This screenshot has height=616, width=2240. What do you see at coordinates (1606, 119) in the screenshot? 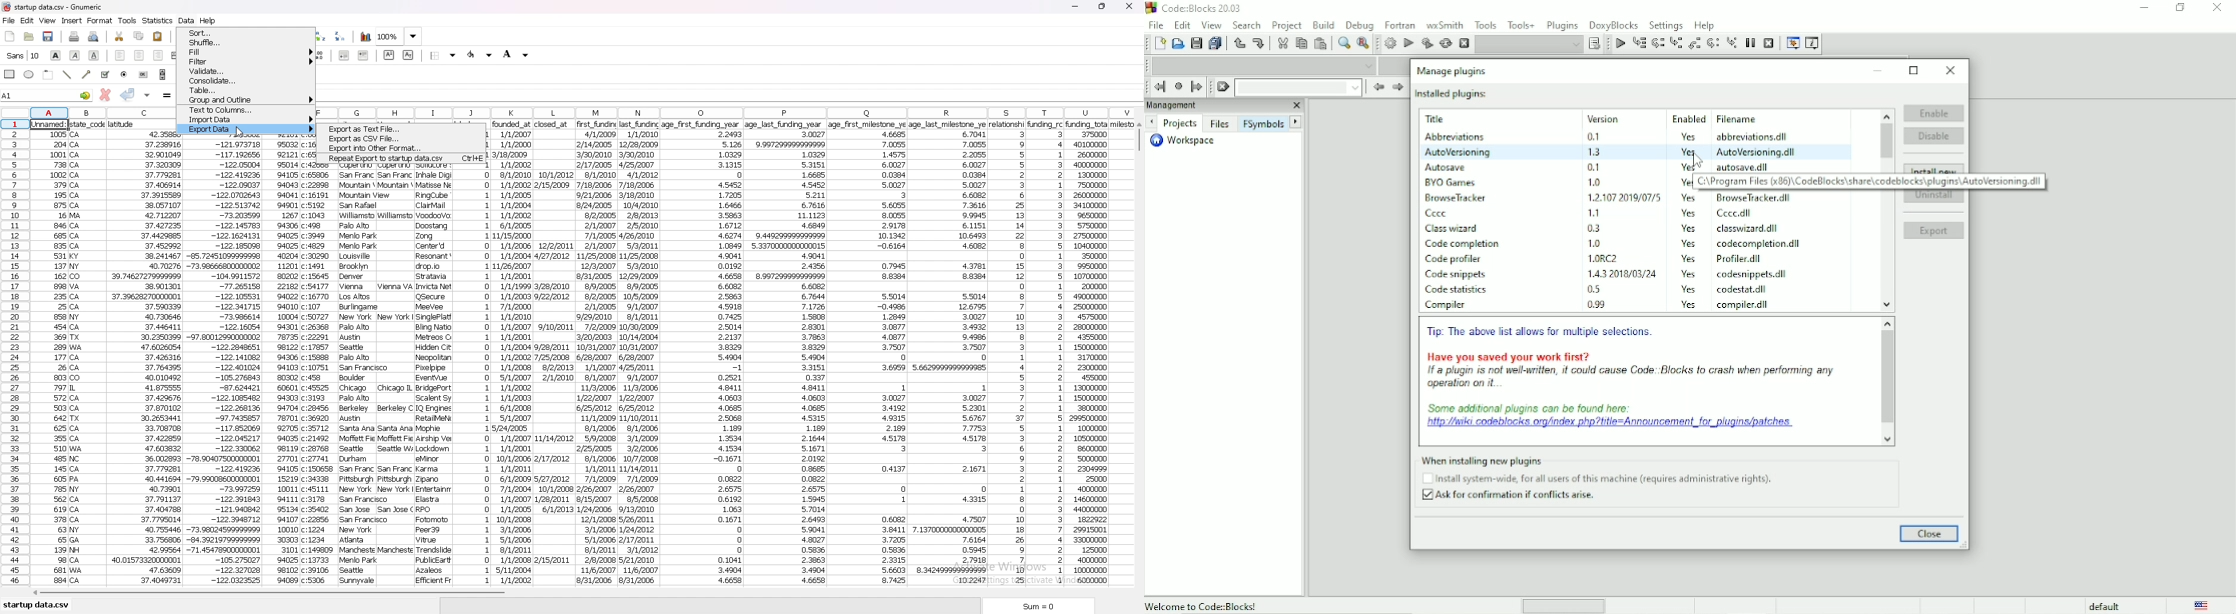
I see `Version` at bounding box center [1606, 119].